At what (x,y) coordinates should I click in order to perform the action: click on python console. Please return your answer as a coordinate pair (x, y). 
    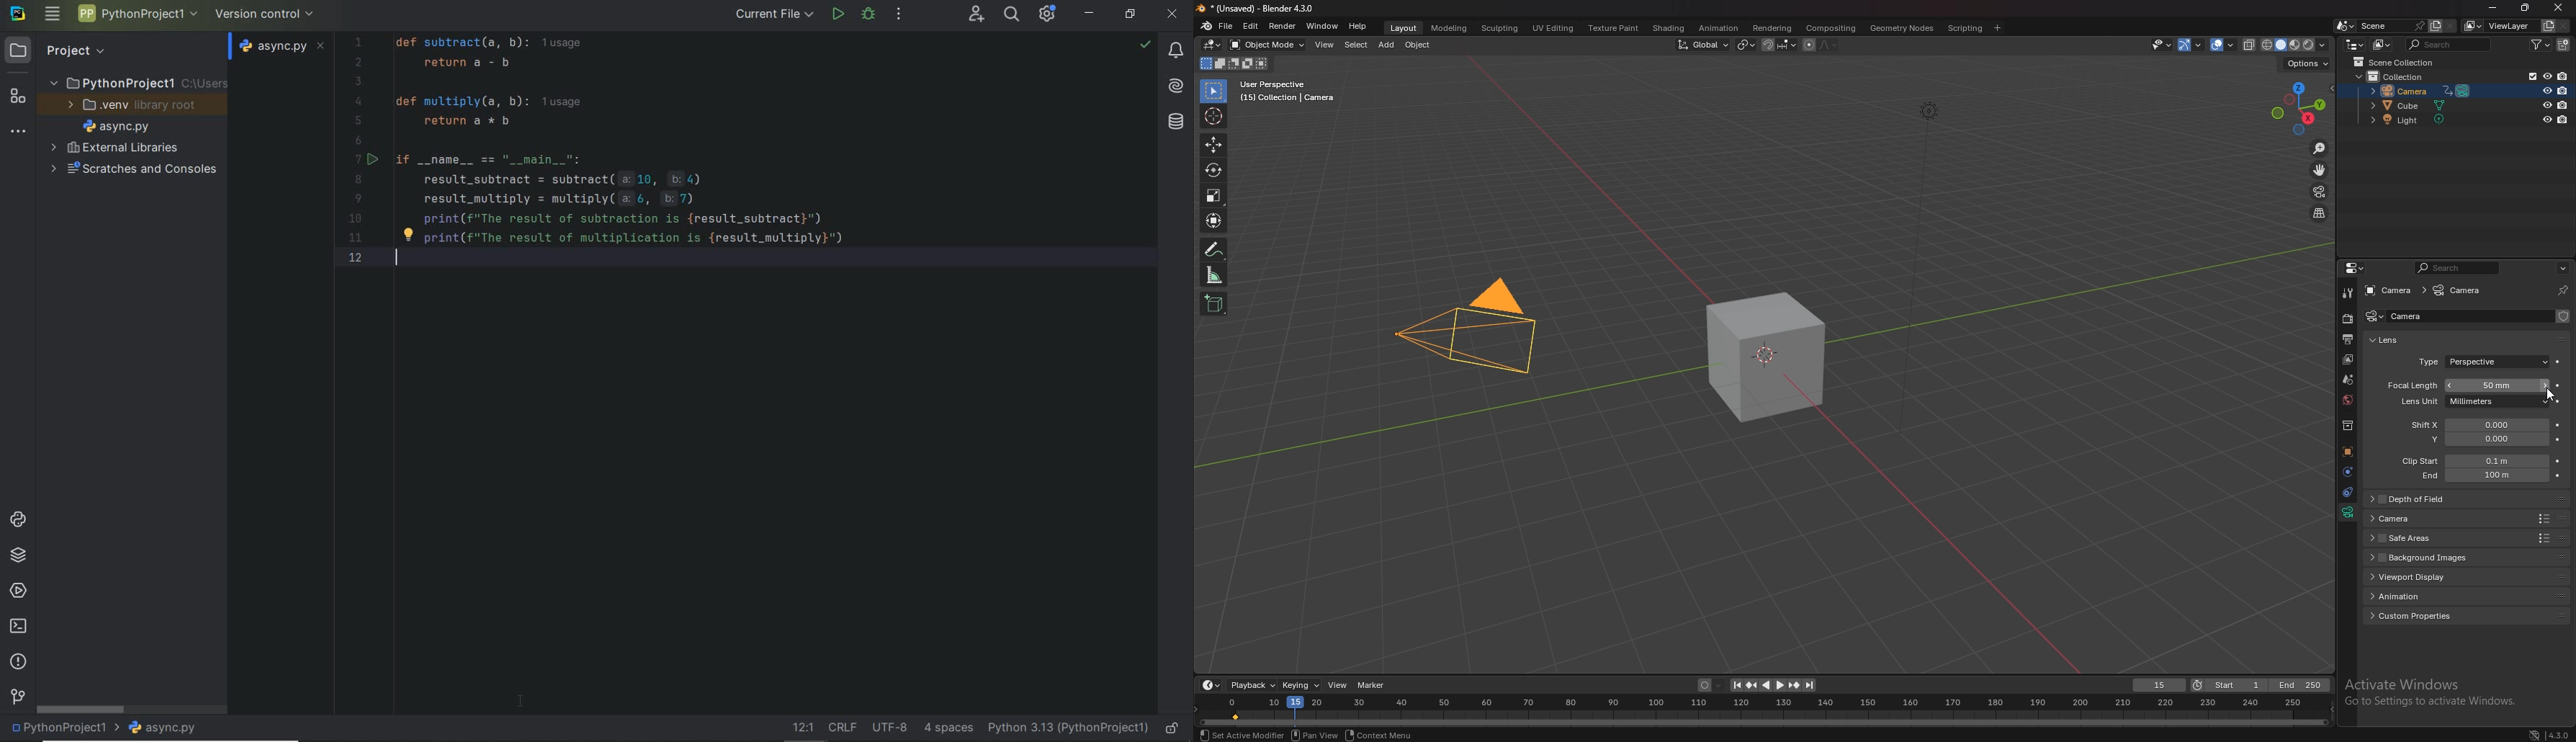
    Looking at the image, I should click on (18, 520).